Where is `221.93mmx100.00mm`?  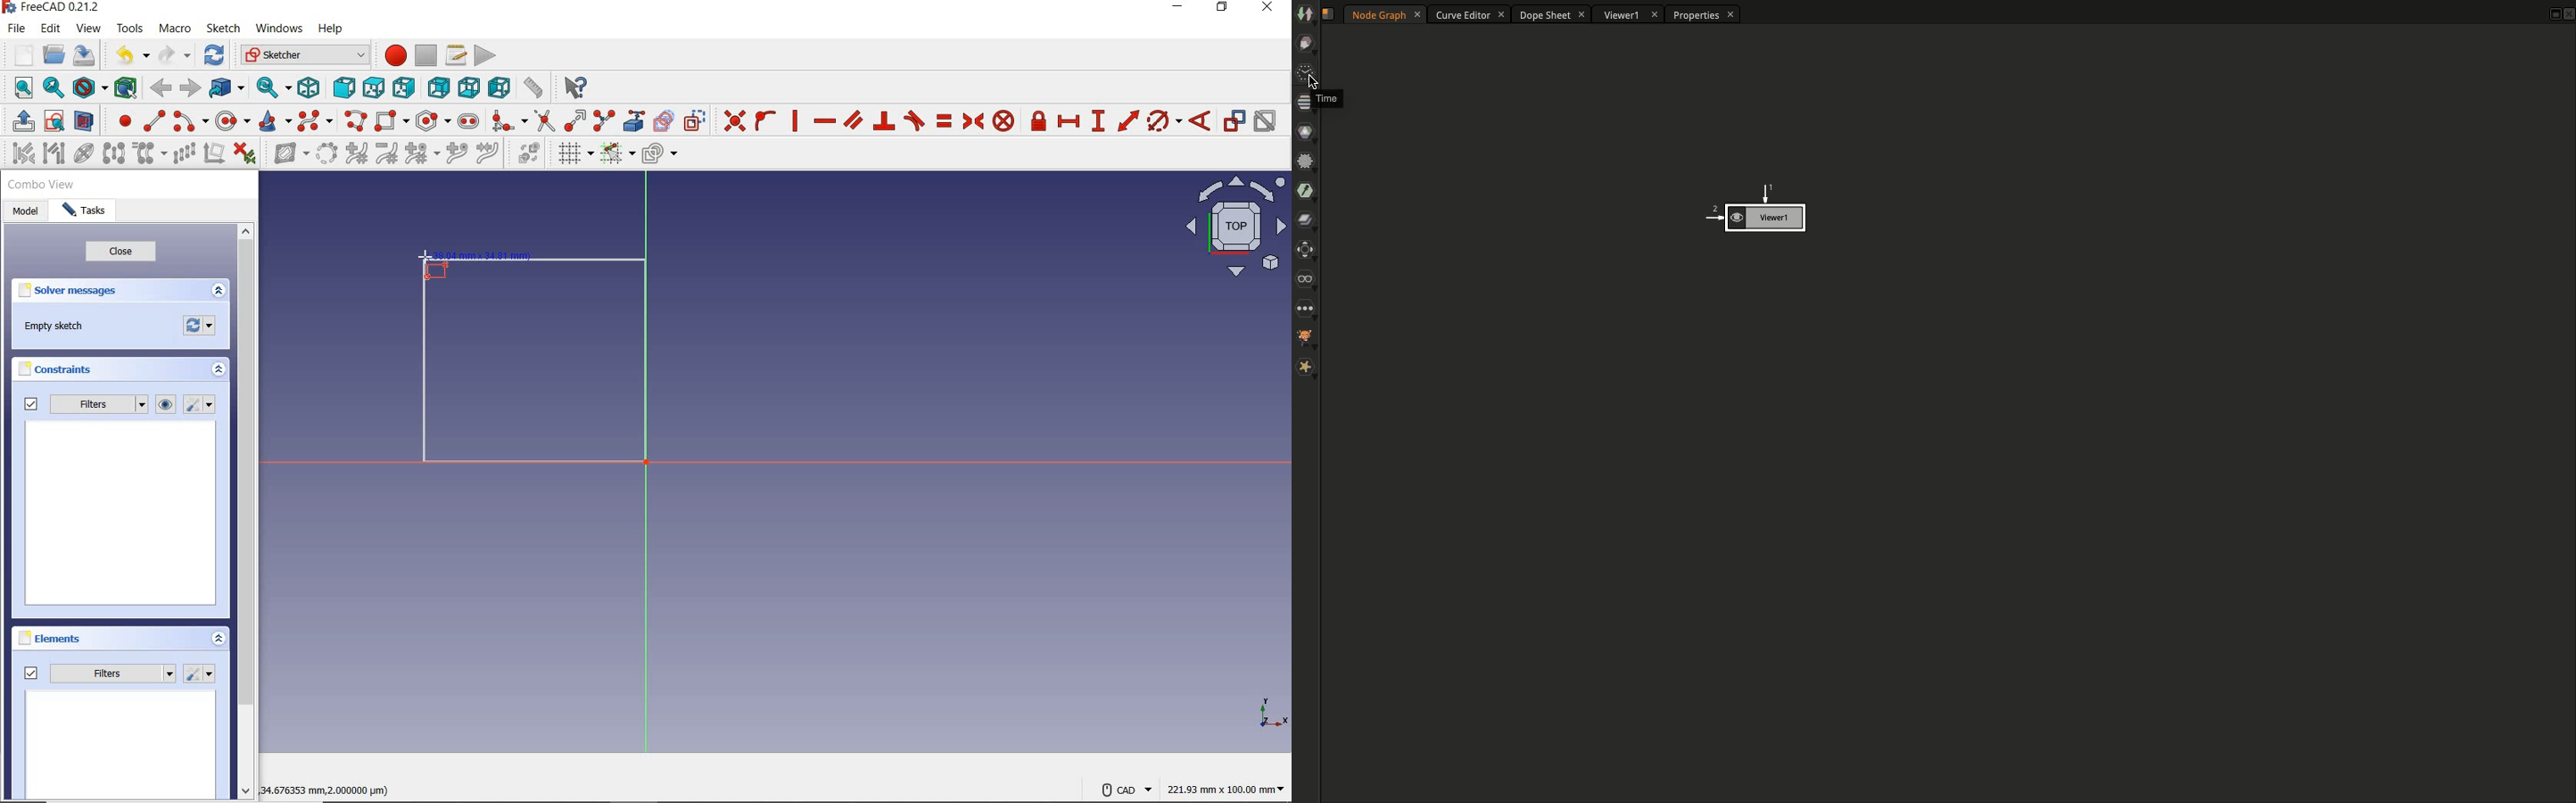
221.93mmx100.00mm is located at coordinates (1226, 789).